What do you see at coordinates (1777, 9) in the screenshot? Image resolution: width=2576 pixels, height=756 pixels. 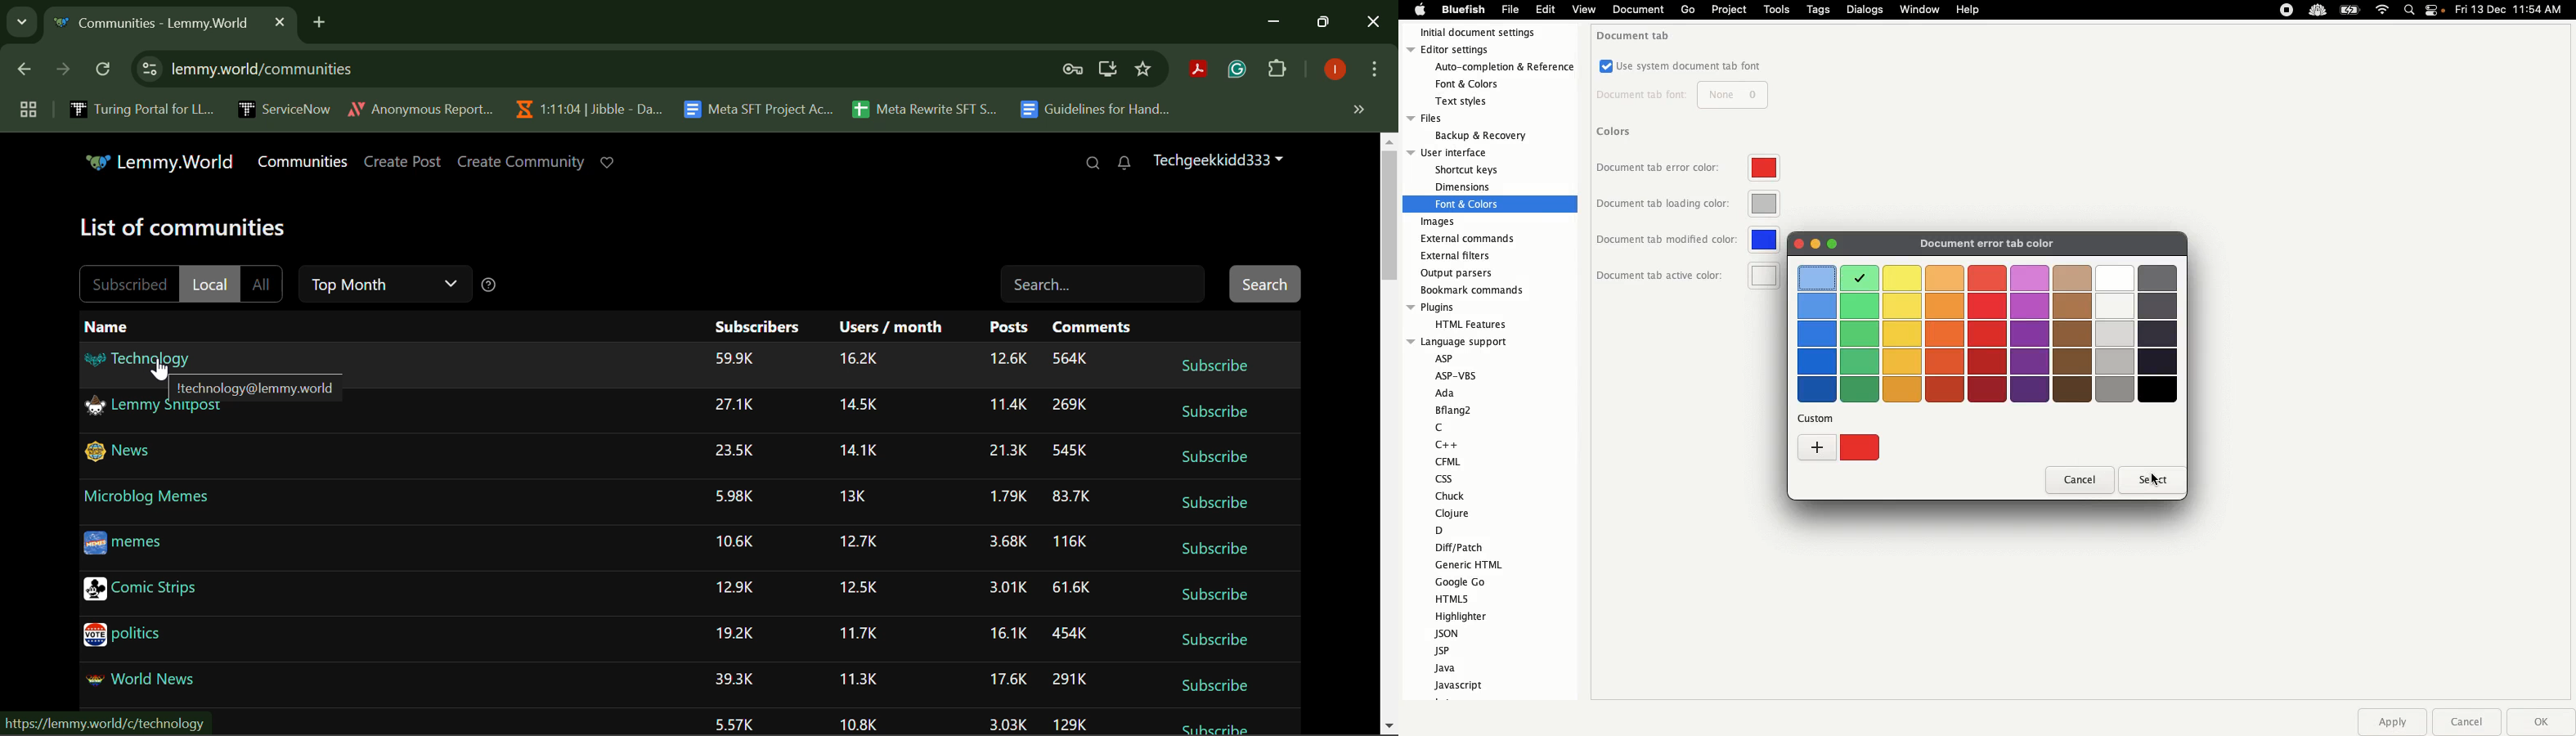 I see `Tools` at bounding box center [1777, 9].